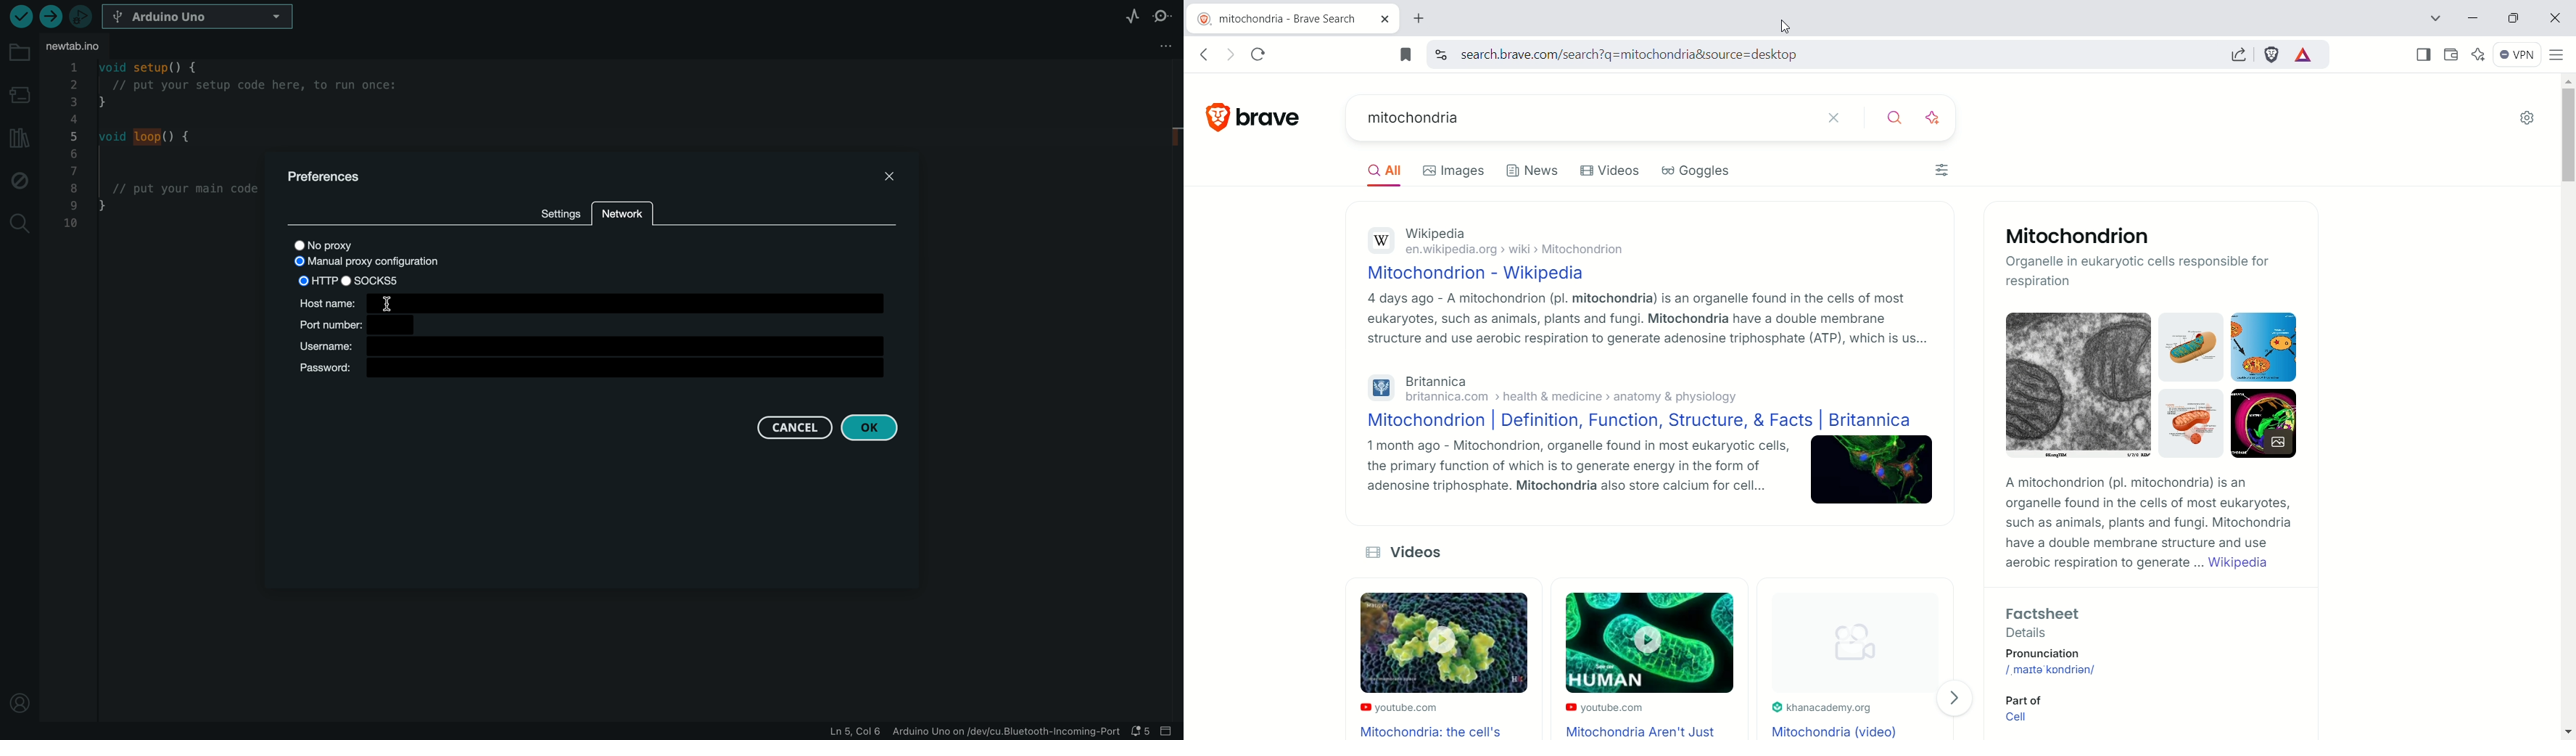  Describe the element at coordinates (2554, 20) in the screenshot. I see `close` at that location.